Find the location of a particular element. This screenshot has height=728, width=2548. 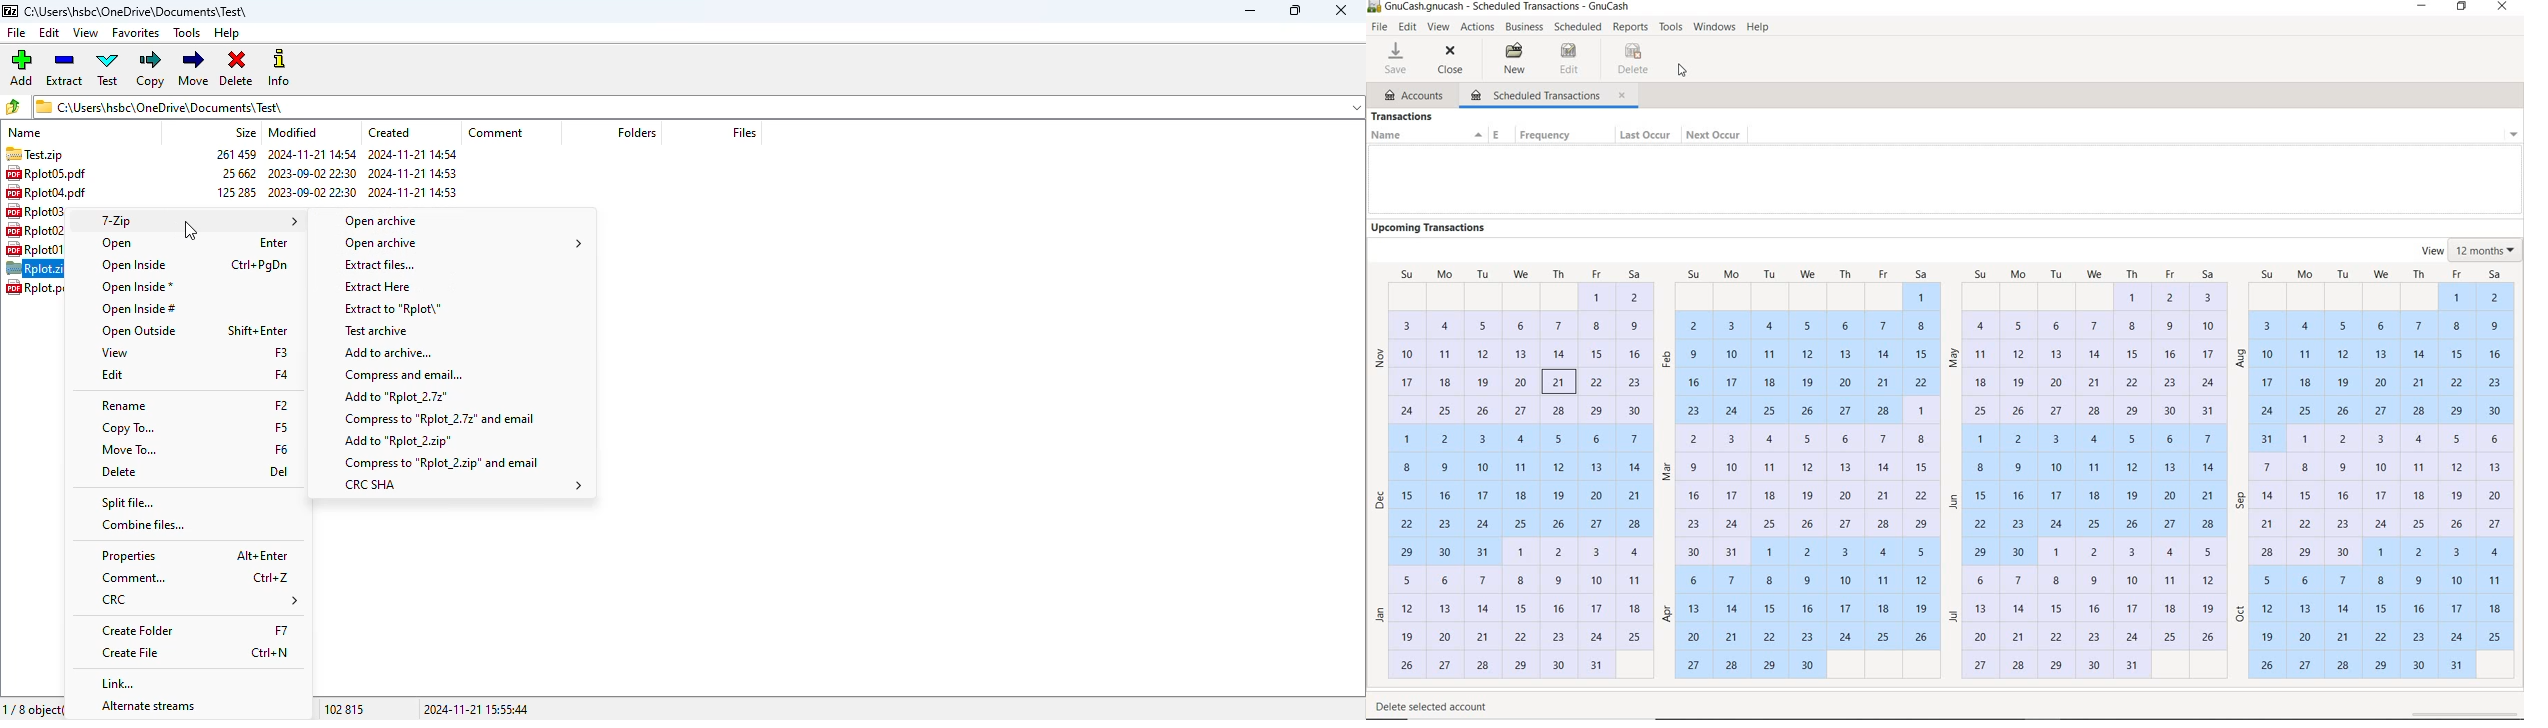

NEW is located at coordinates (1517, 61).